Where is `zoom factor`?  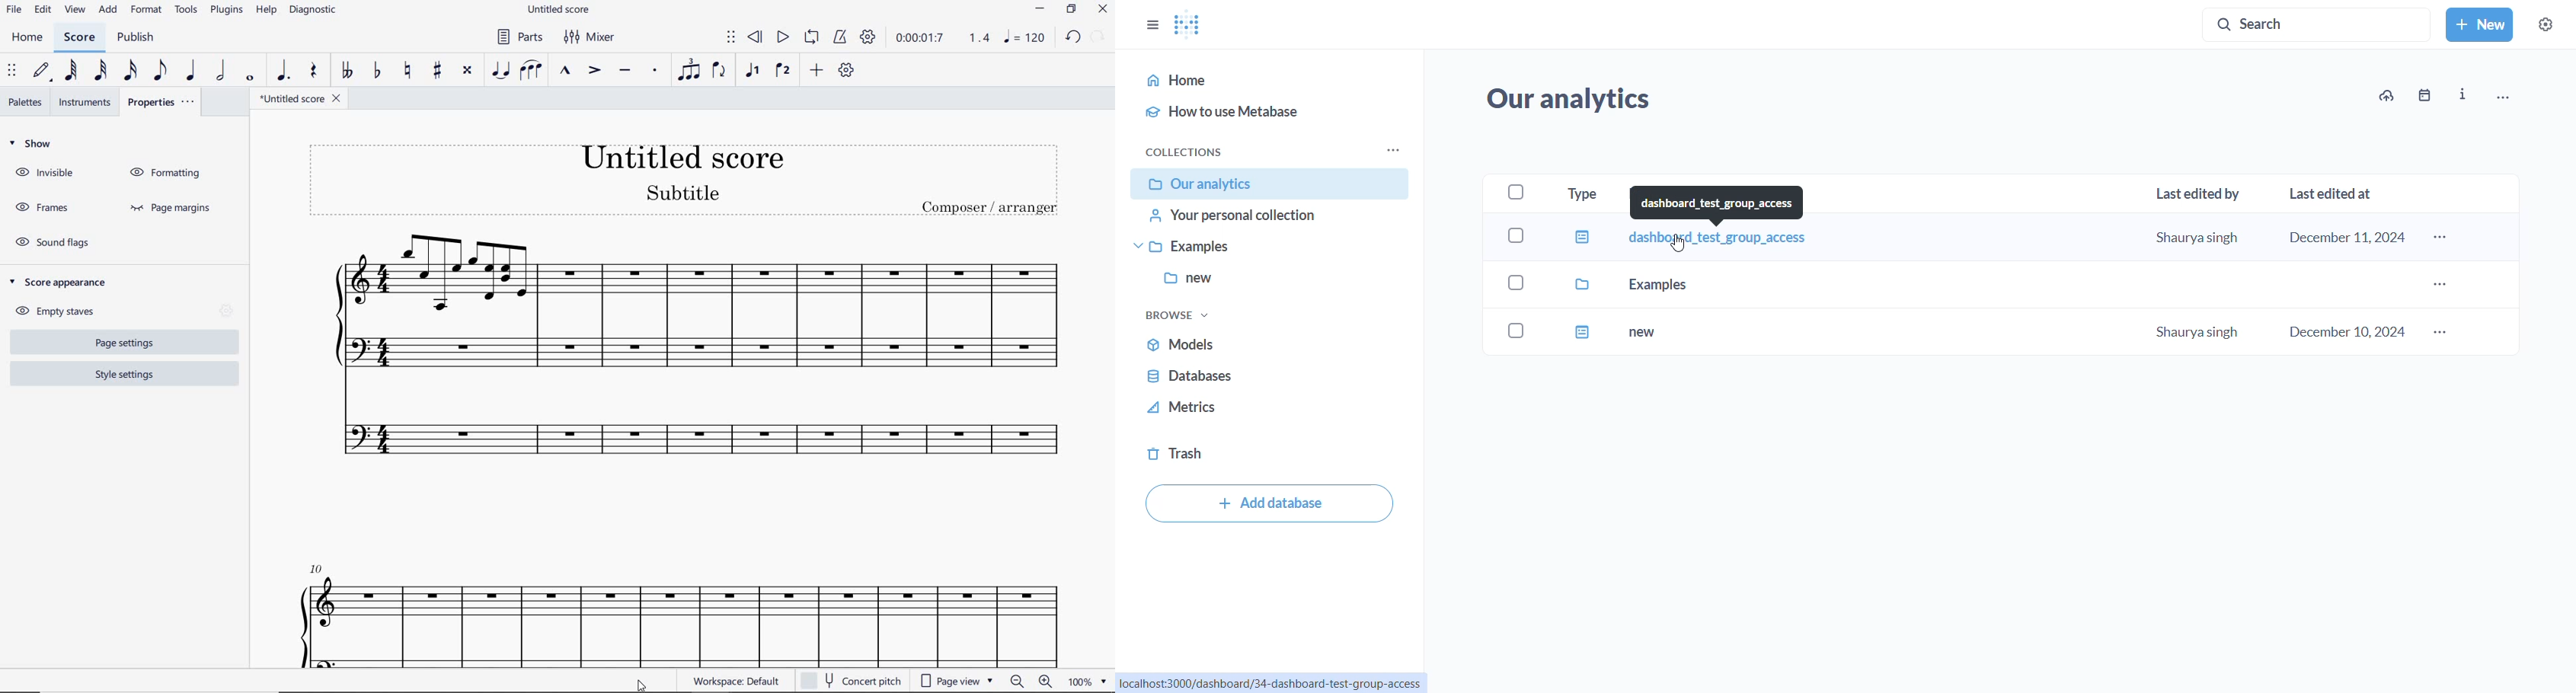 zoom factor is located at coordinates (1086, 681).